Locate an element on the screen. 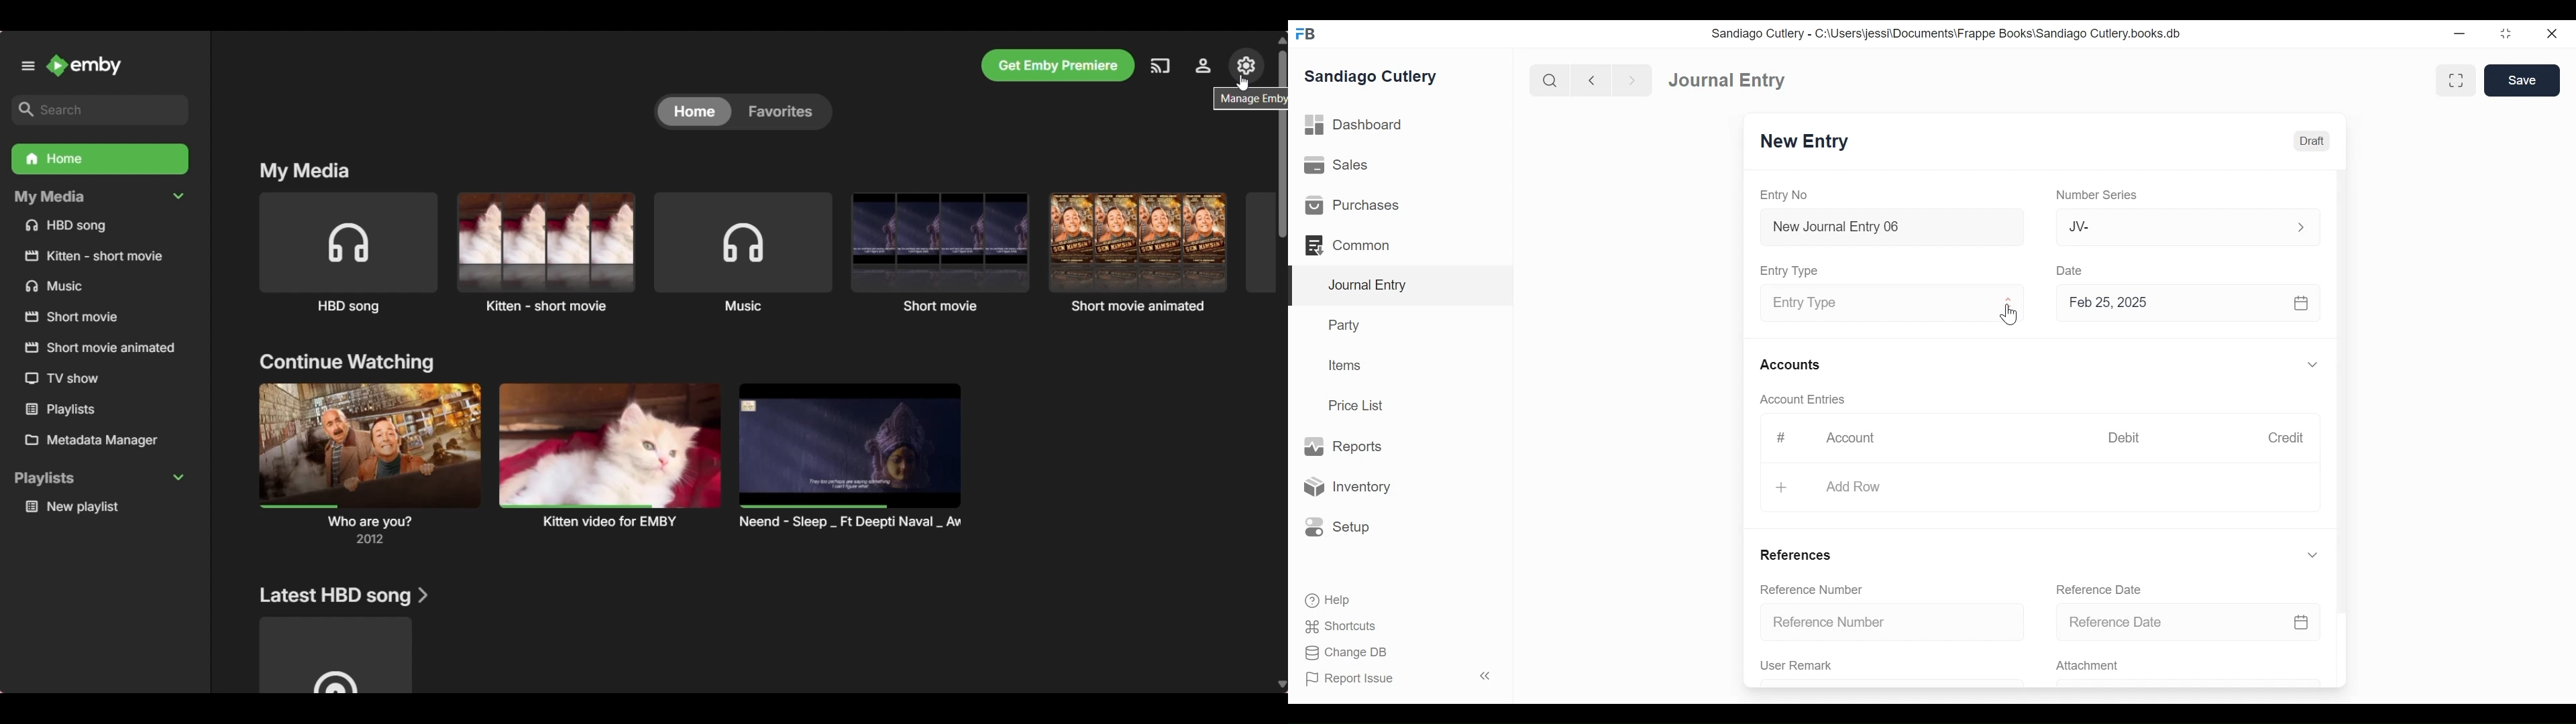 The width and height of the screenshot is (2576, 728). User Remark is located at coordinates (1796, 665).